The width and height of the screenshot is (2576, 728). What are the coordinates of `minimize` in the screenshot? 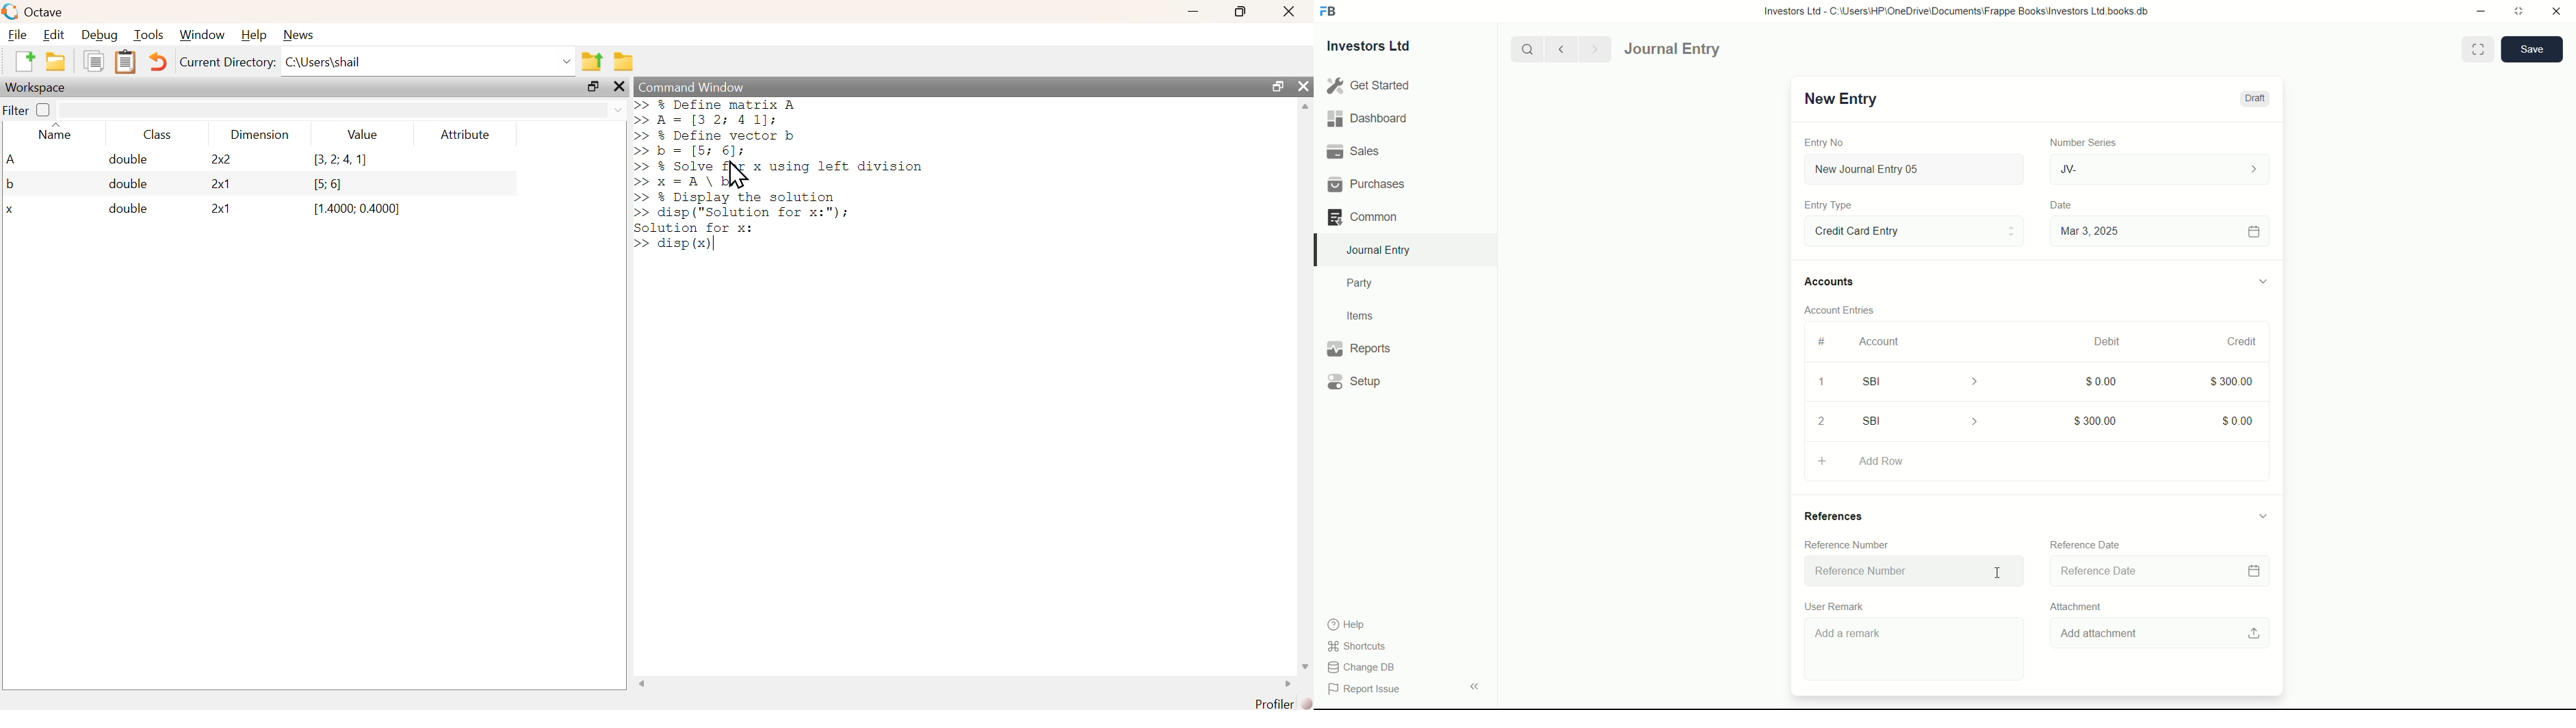 It's located at (2478, 10).